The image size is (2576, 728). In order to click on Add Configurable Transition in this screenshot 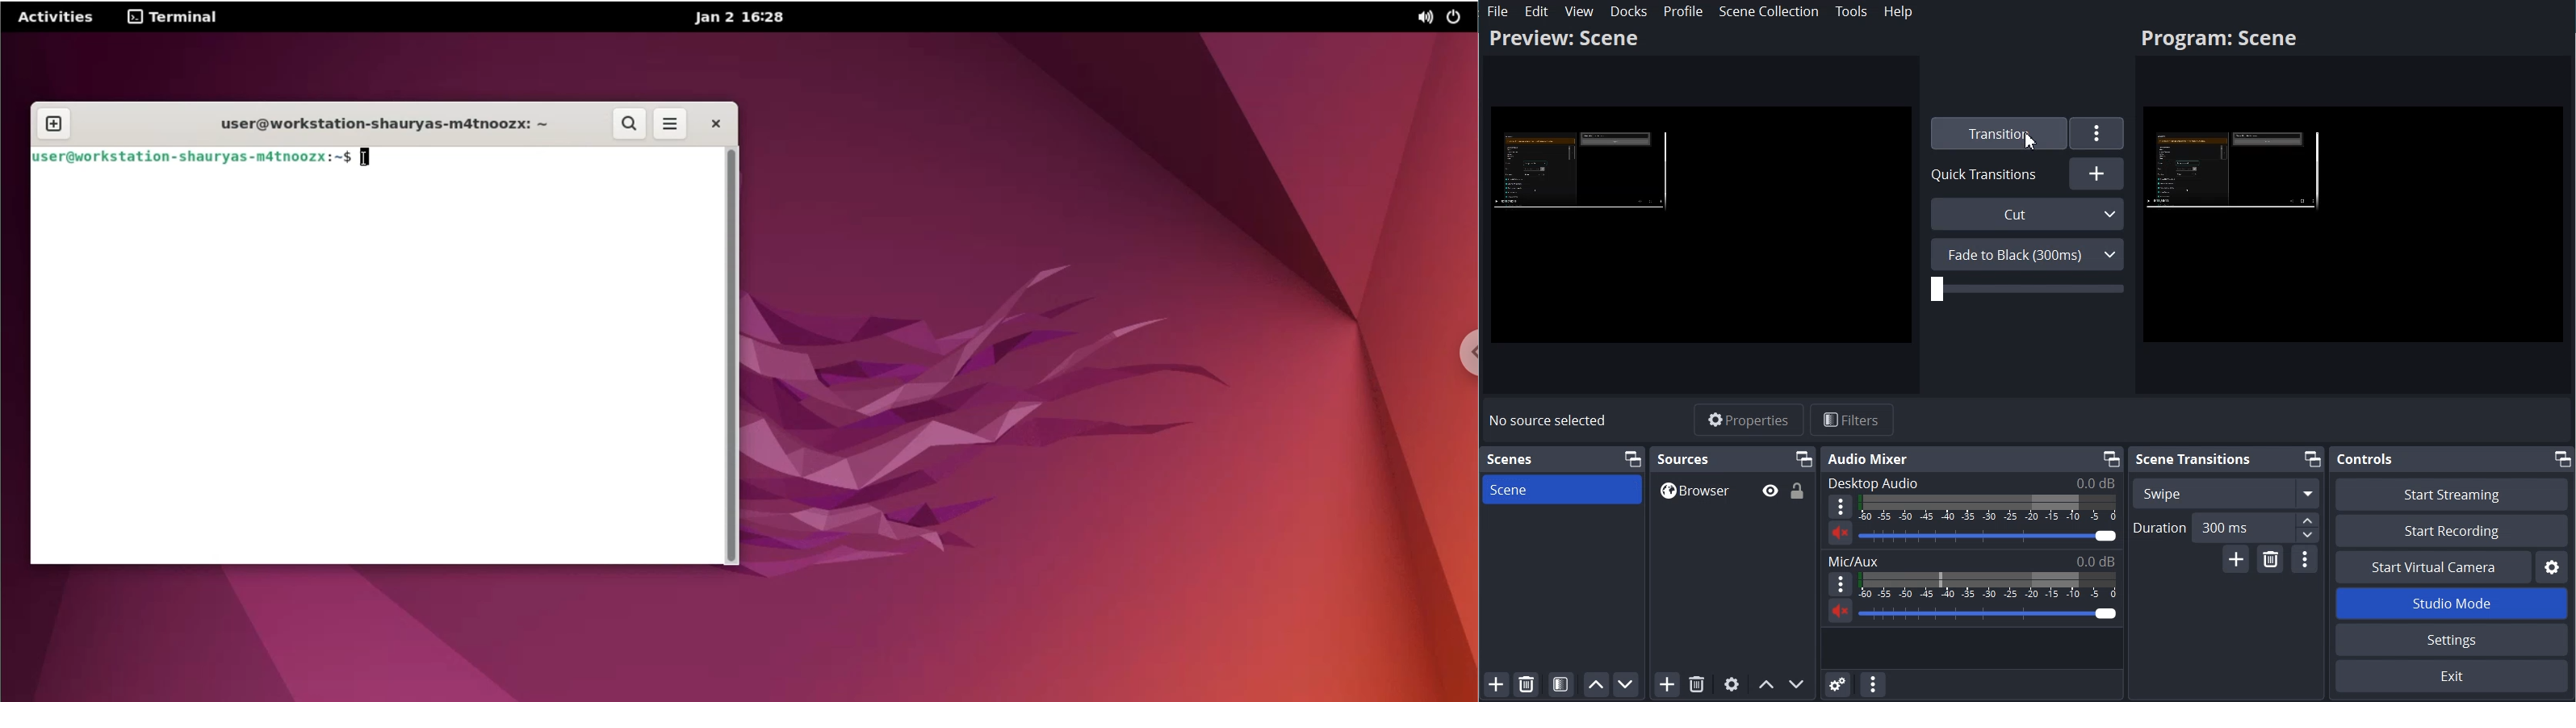, I will do `click(2236, 560)`.